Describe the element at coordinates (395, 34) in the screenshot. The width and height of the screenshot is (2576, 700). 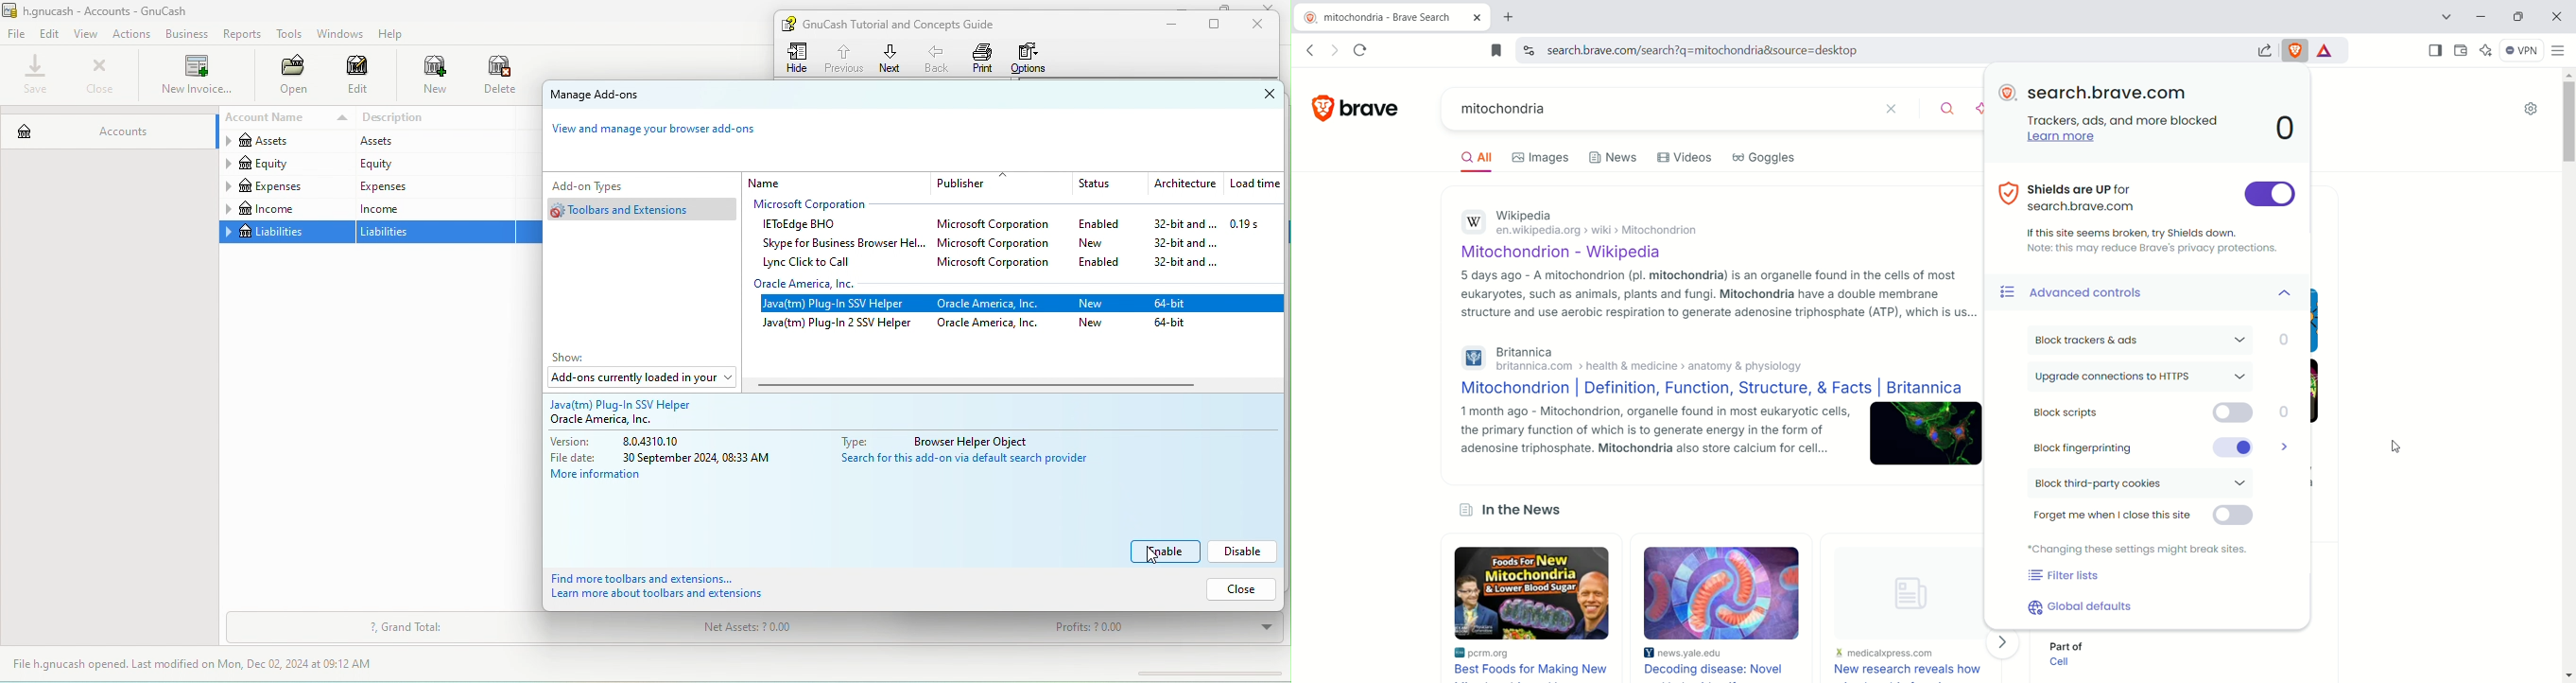
I see `help` at that location.